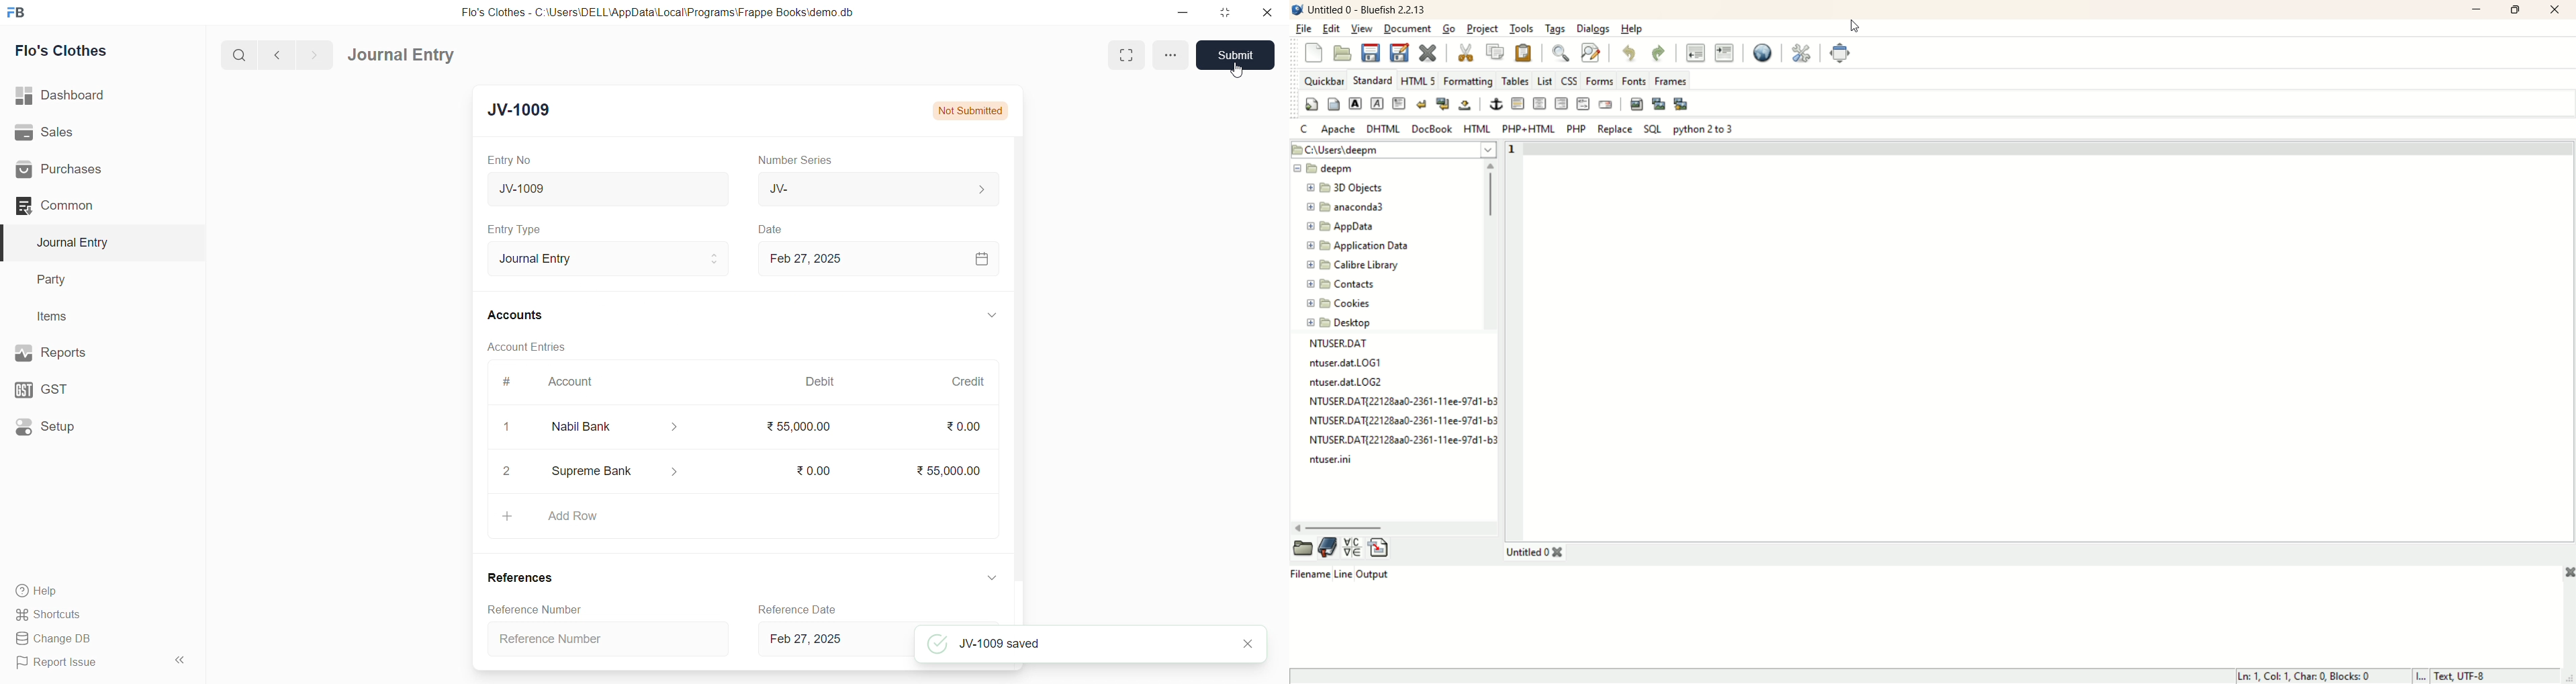  Describe the element at coordinates (521, 576) in the screenshot. I see `References` at that location.